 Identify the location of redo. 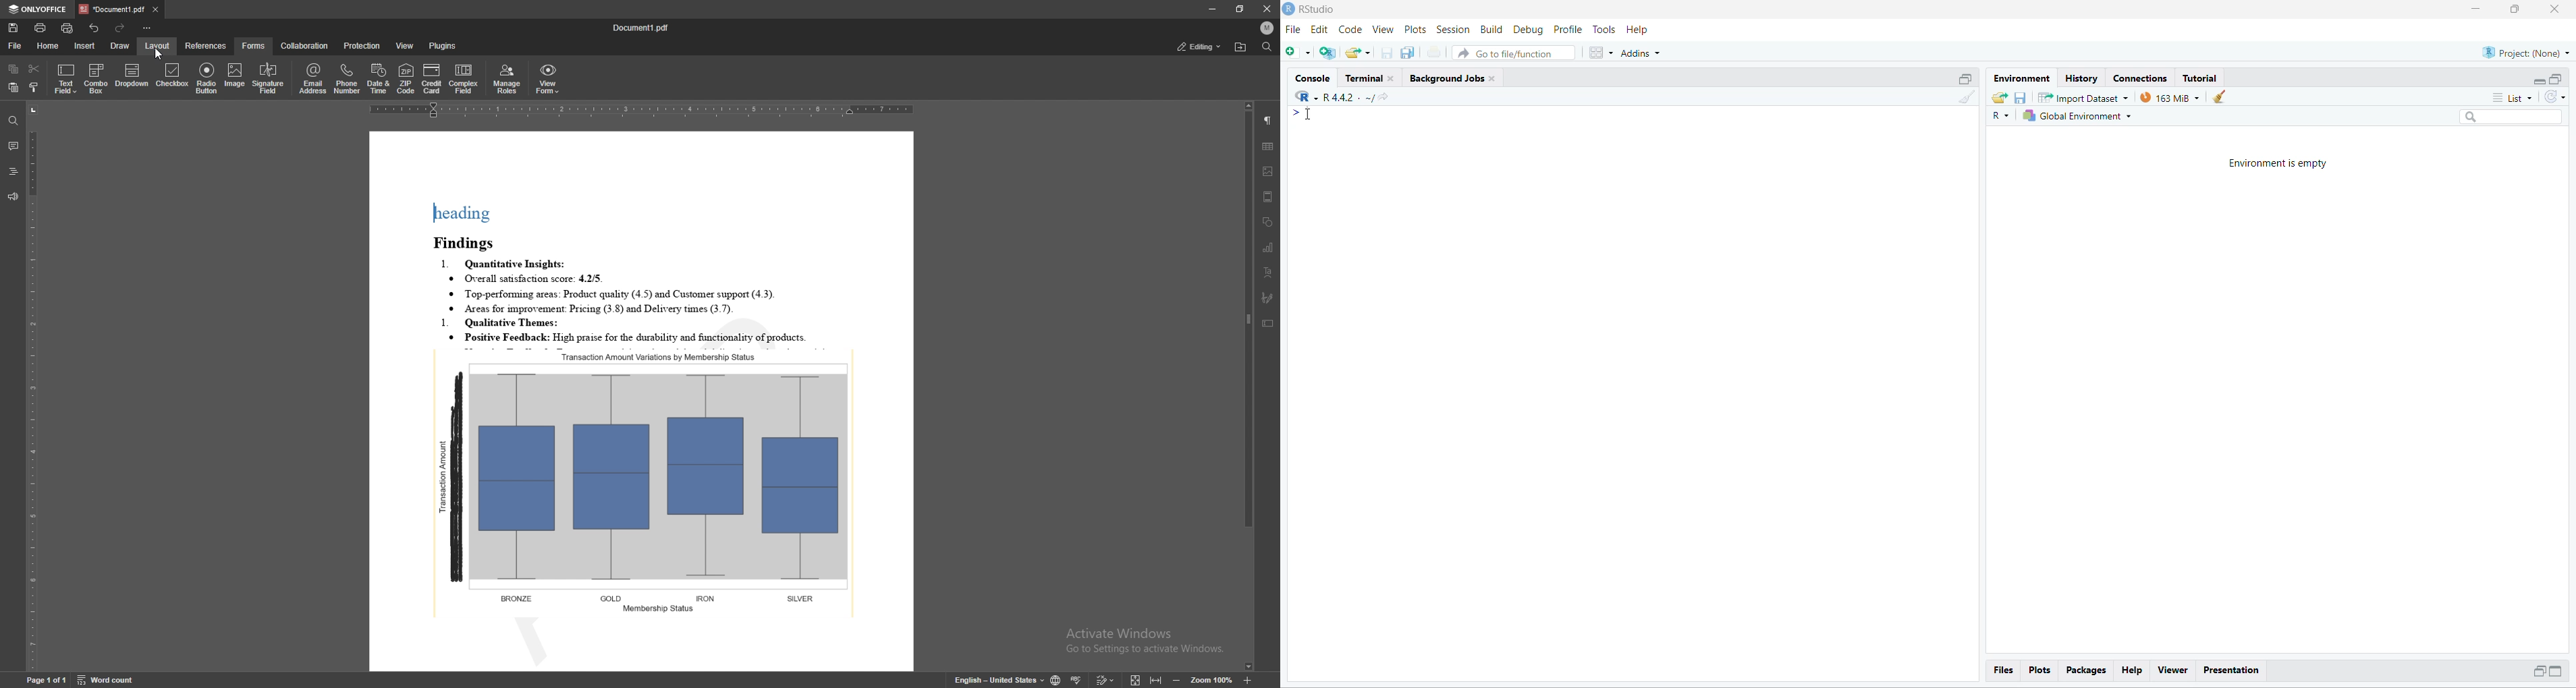
(119, 27).